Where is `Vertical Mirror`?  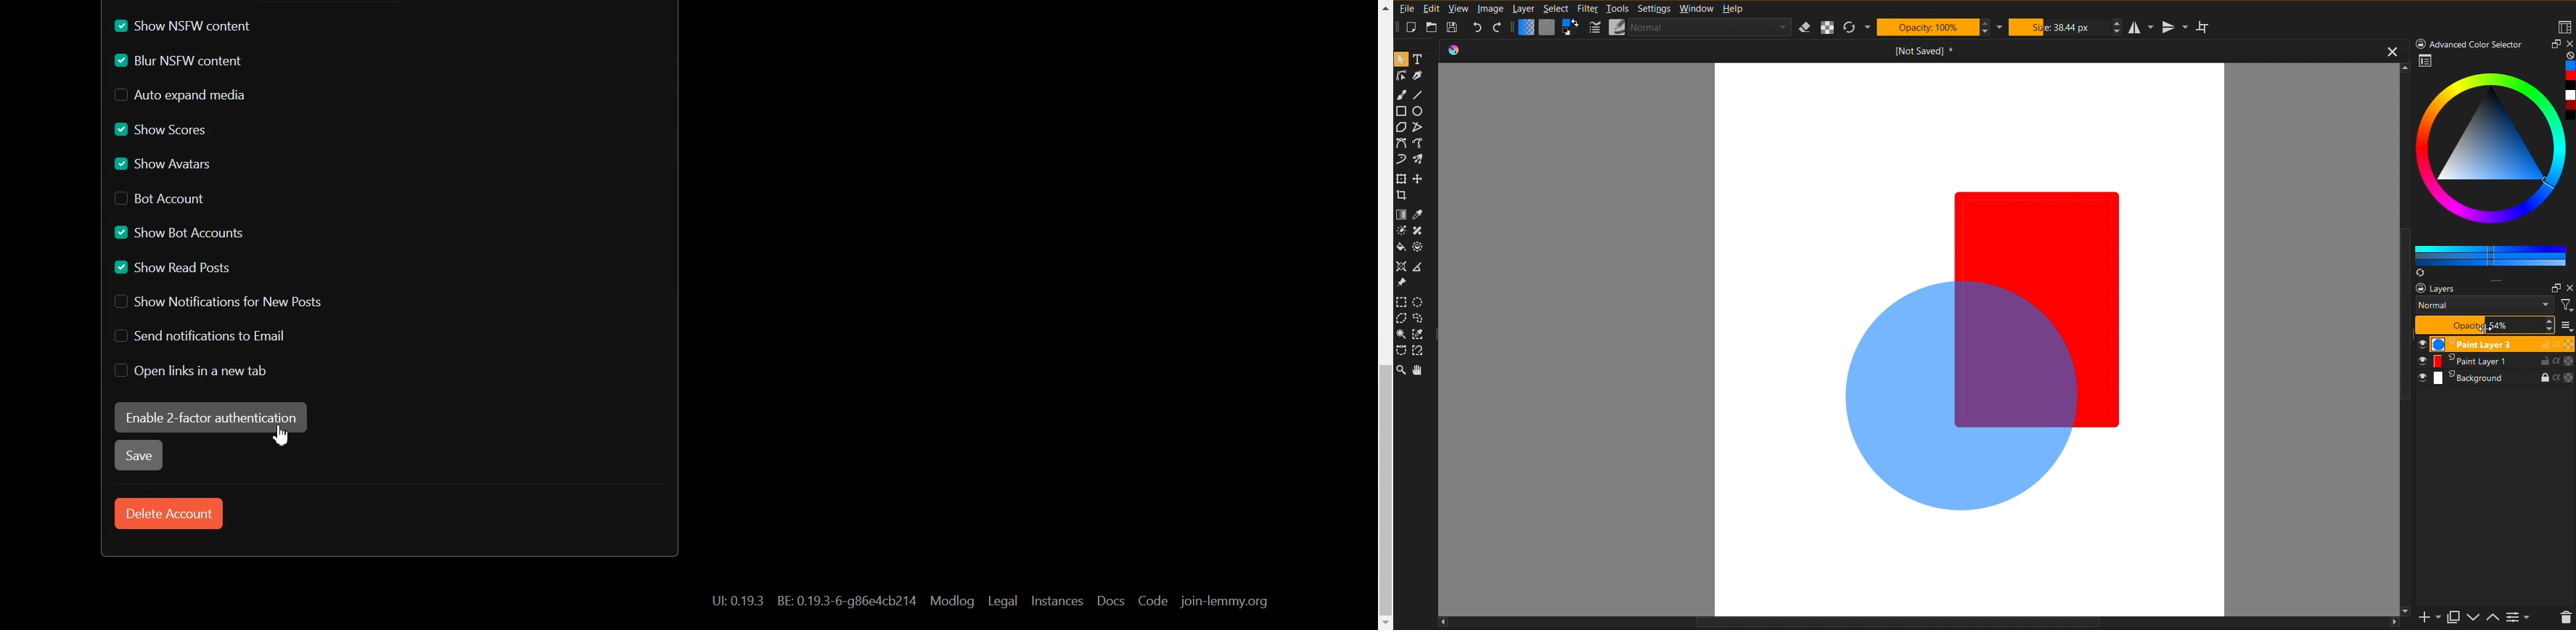
Vertical Mirror is located at coordinates (2178, 27).